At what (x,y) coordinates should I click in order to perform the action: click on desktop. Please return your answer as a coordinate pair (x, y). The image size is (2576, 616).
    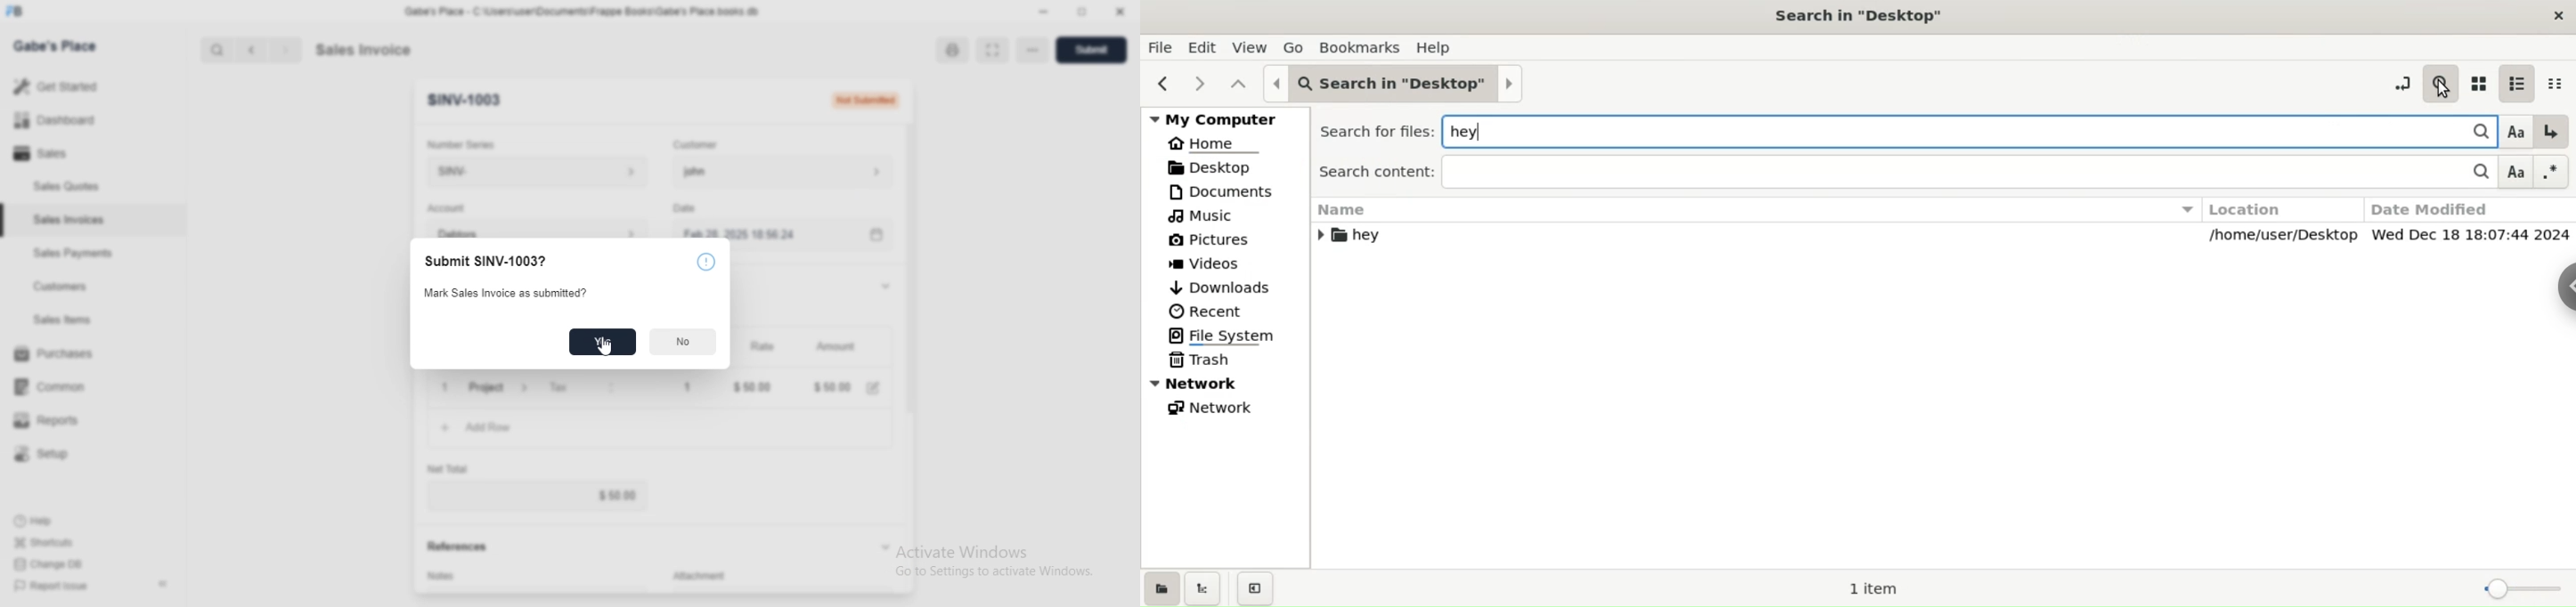
    Looking at the image, I should click on (1439, 85).